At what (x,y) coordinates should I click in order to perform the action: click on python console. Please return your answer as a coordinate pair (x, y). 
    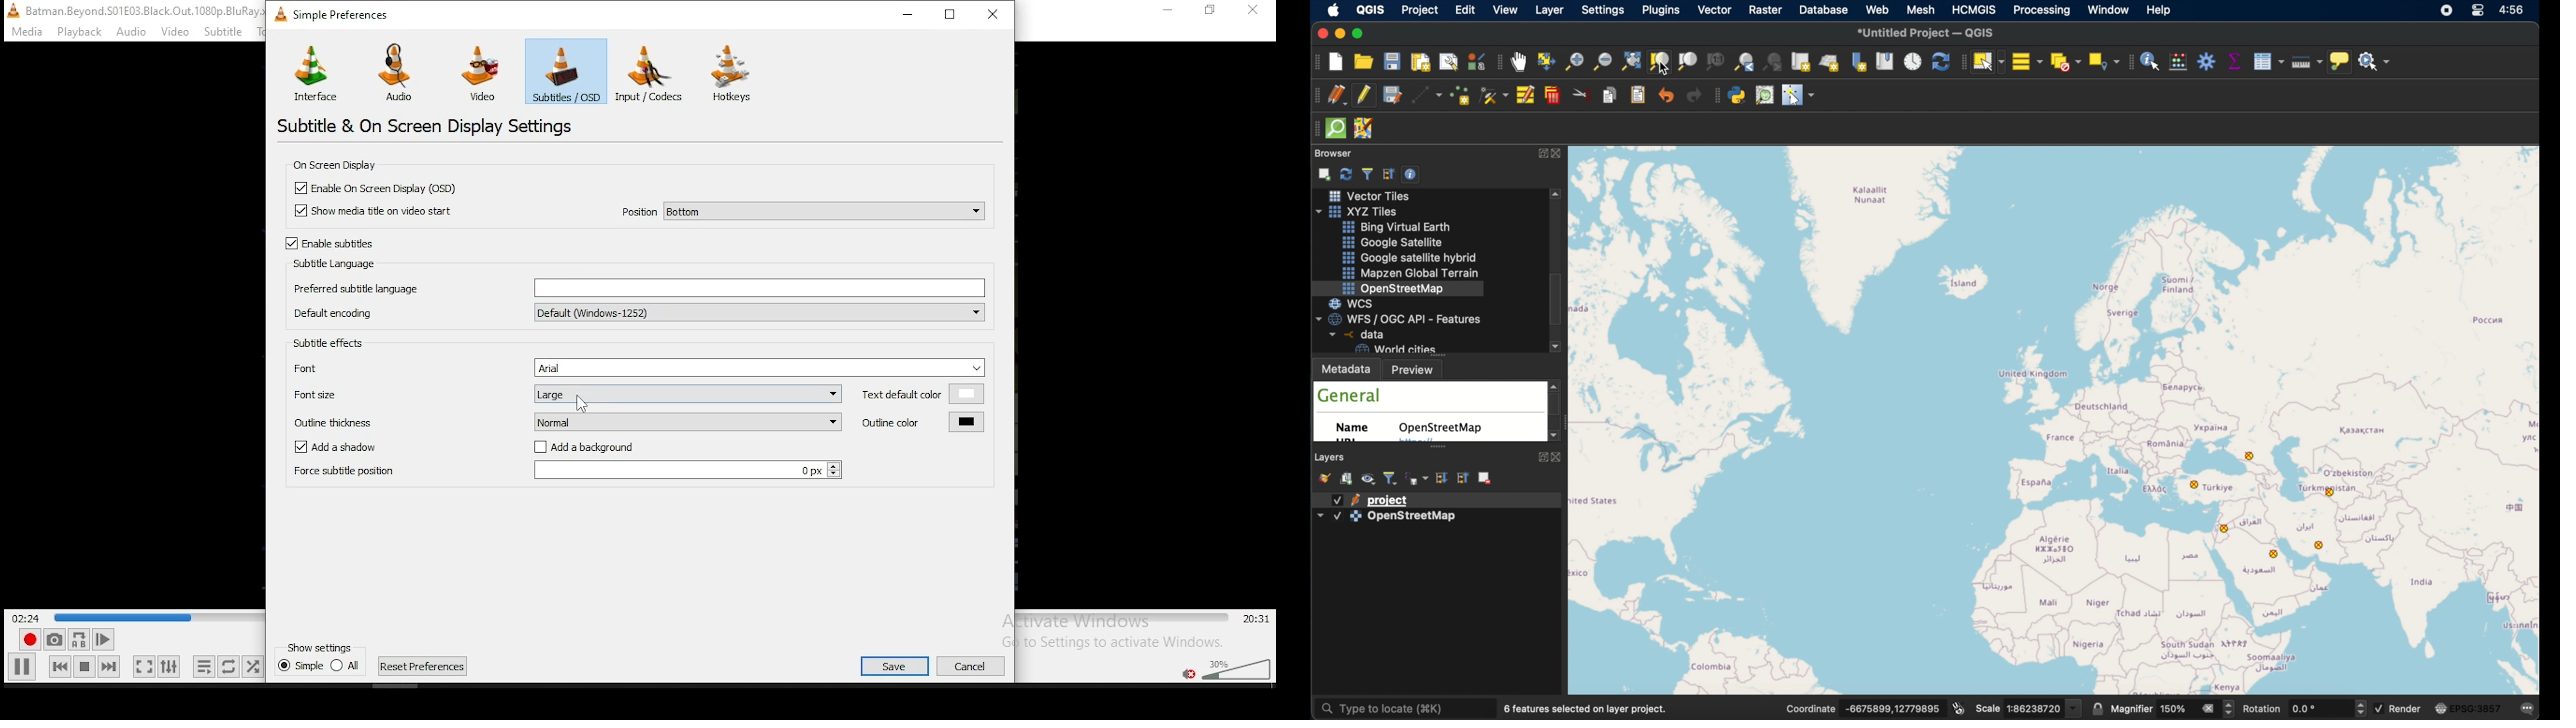
    Looking at the image, I should click on (1738, 95).